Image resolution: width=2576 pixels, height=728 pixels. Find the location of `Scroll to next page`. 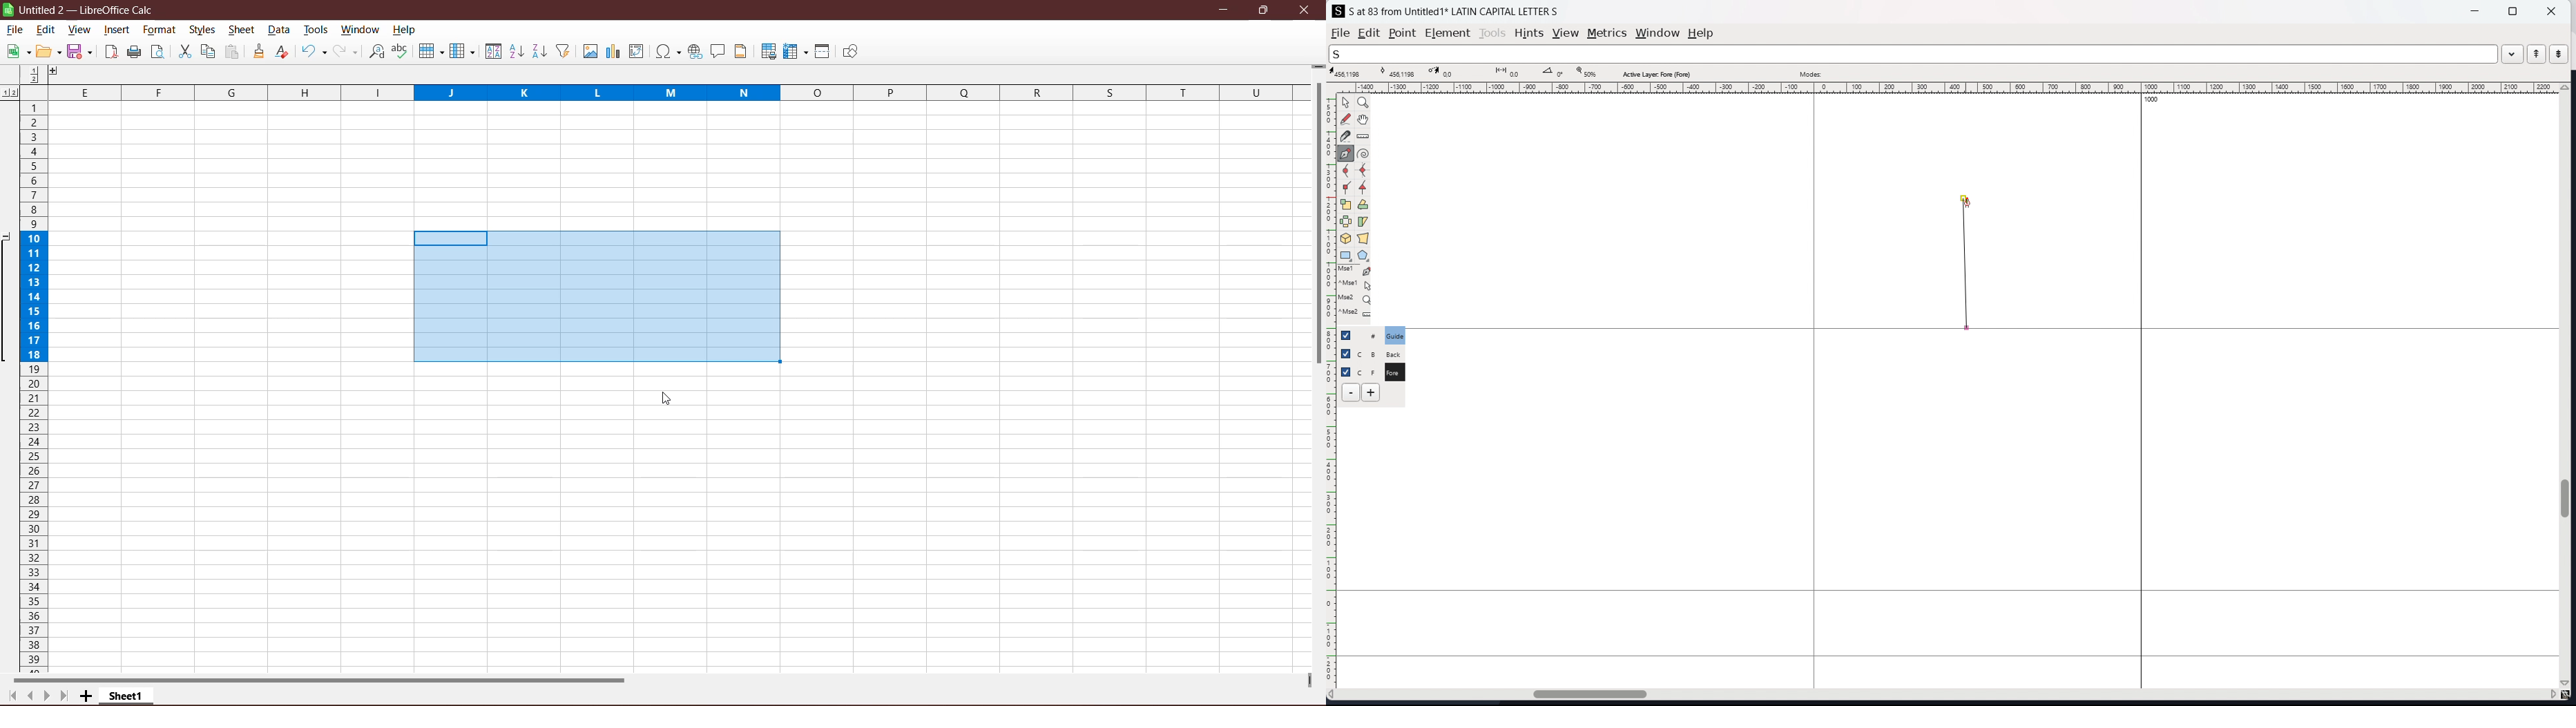

Scroll to next page is located at coordinates (44, 694).